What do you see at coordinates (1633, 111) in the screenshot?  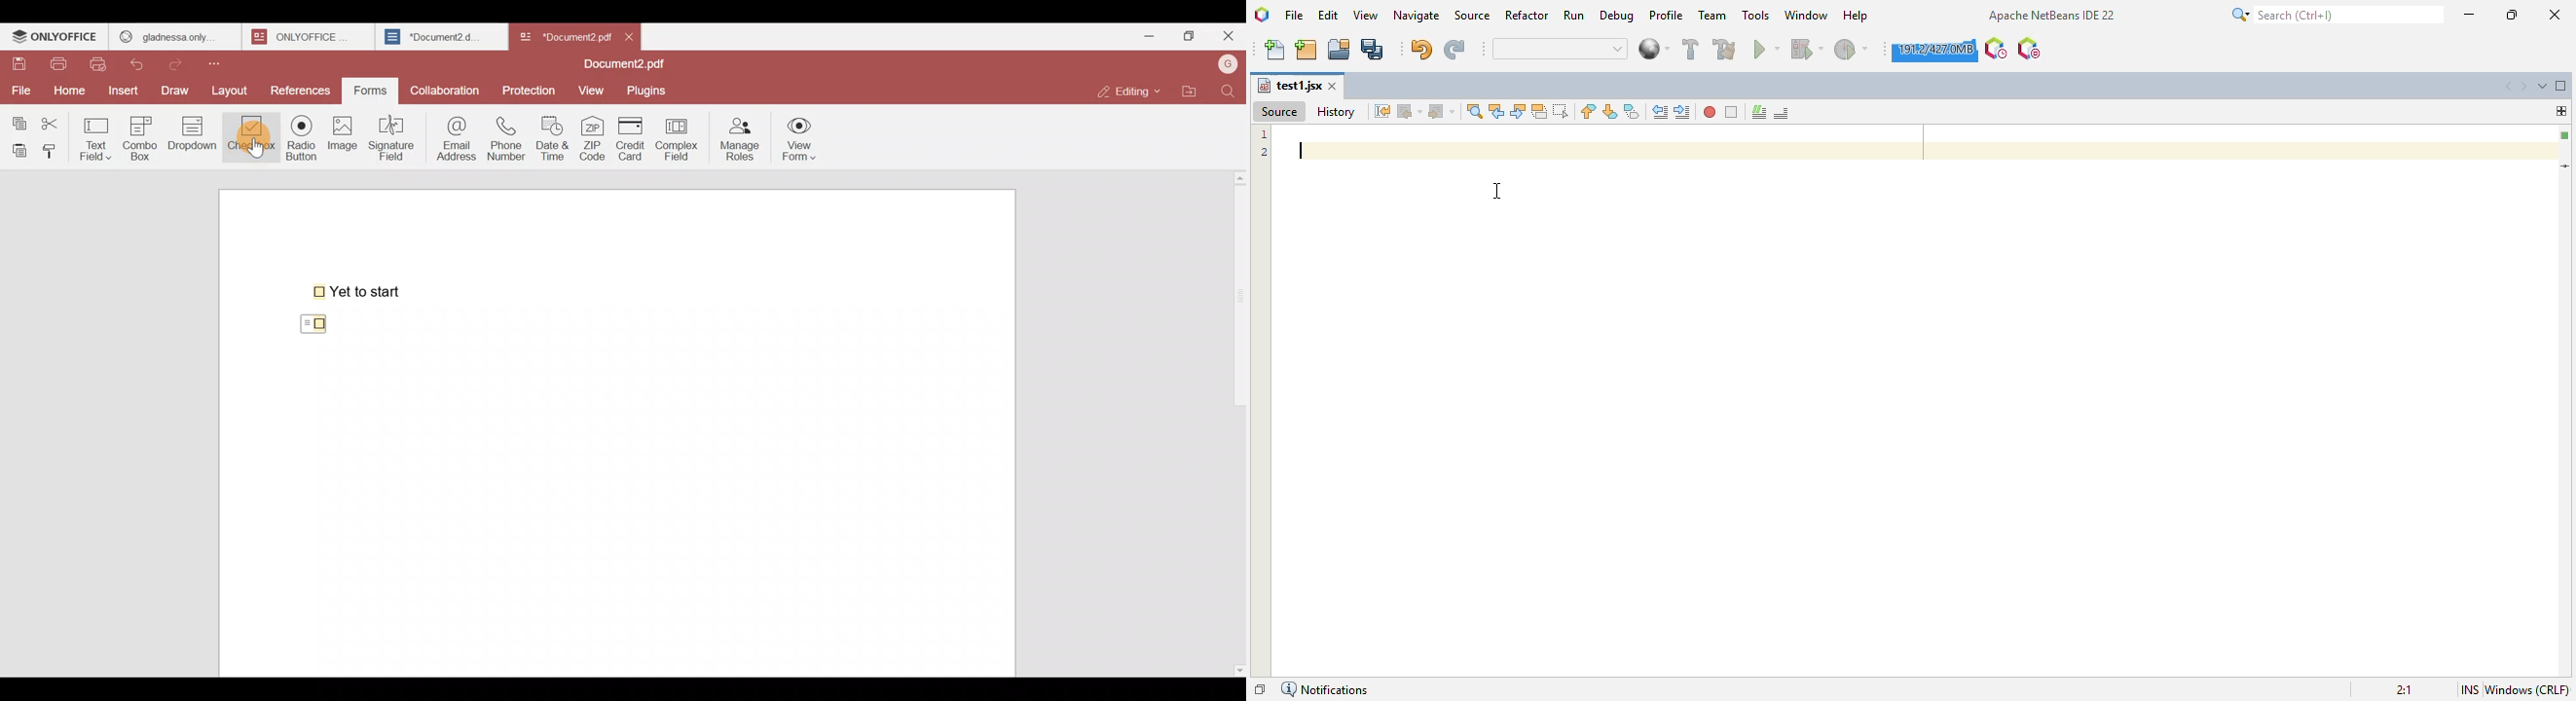 I see `toggle bookmark` at bounding box center [1633, 111].